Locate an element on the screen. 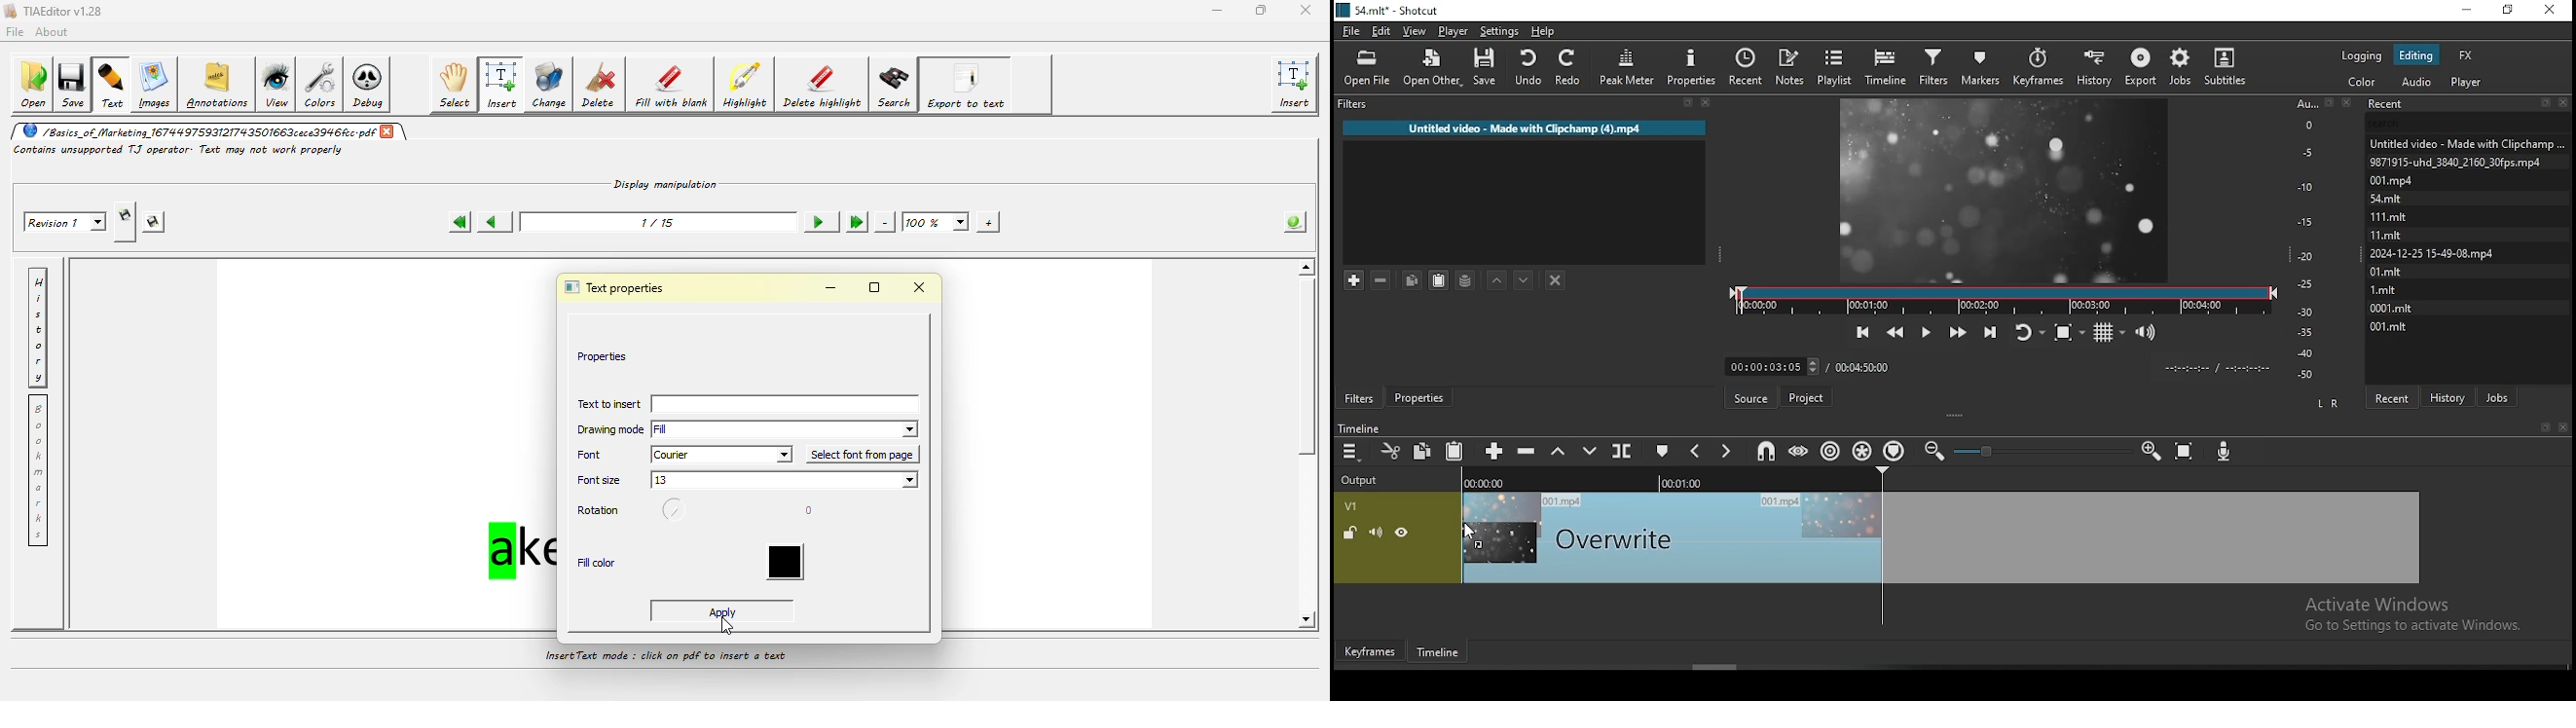  ripple all tracks is located at coordinates (1860, 448).